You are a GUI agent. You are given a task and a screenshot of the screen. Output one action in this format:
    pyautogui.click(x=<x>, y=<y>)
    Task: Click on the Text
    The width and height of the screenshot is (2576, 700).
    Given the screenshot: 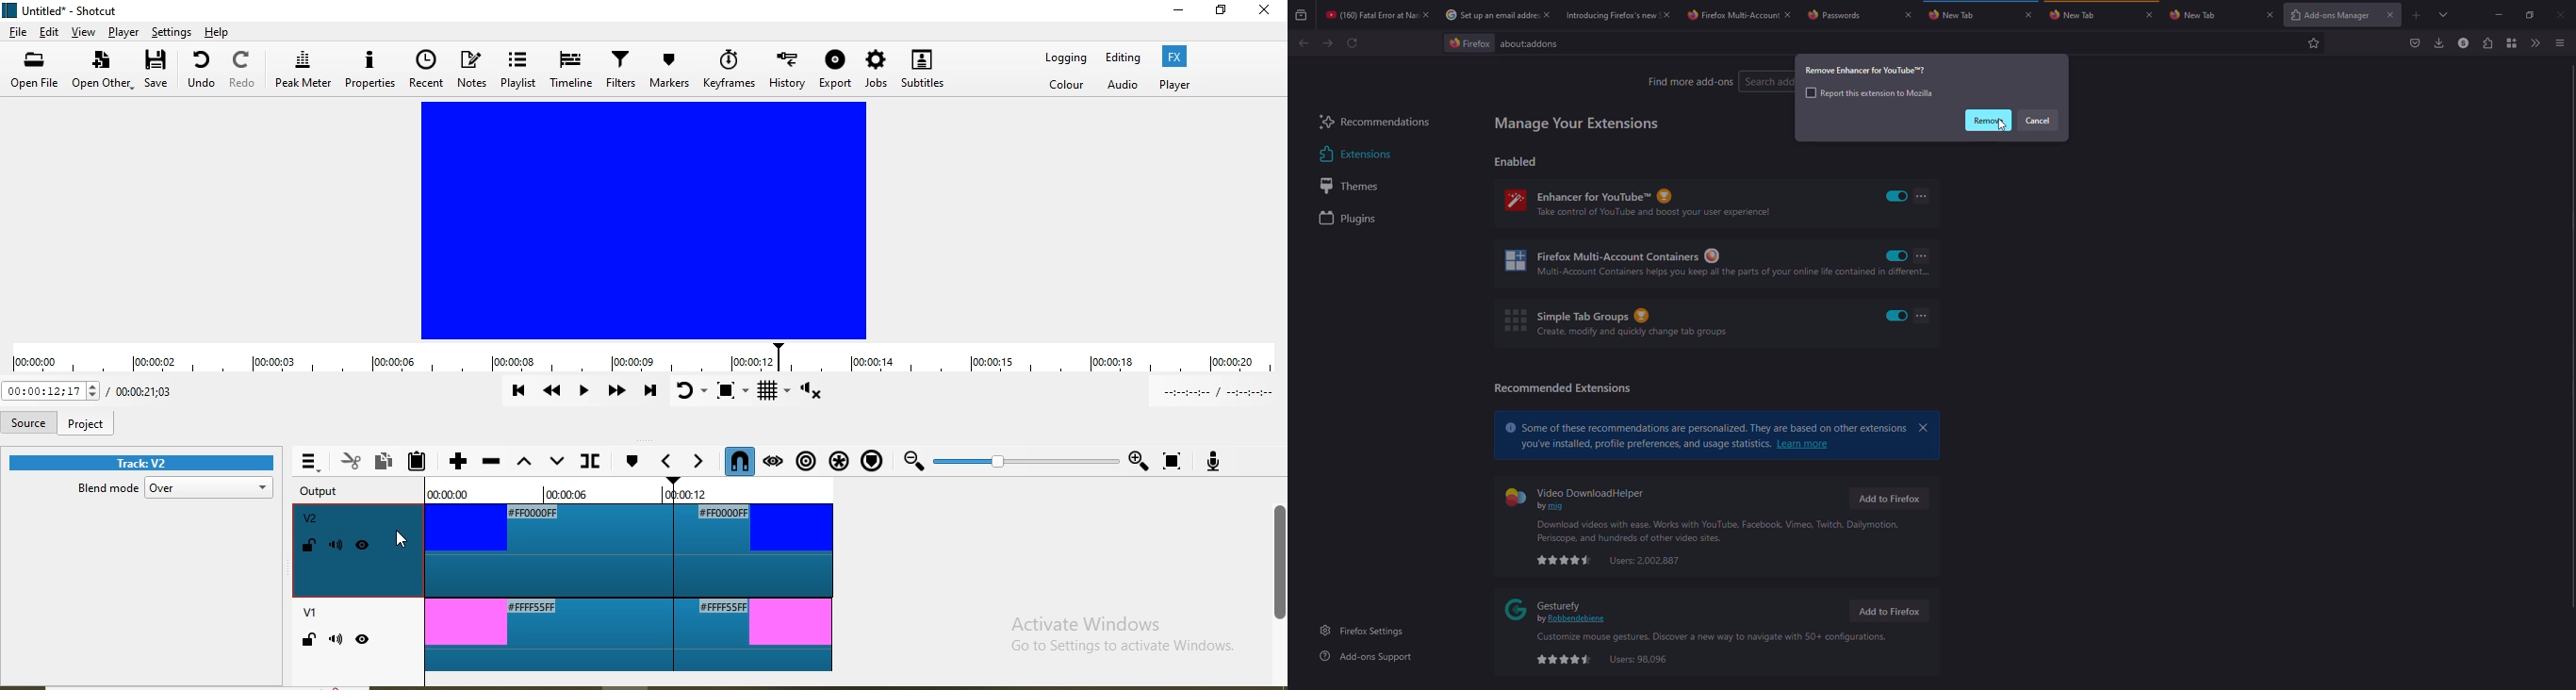 What is the action you would take?
    pyautogui.click(x=1644, y=444)
    